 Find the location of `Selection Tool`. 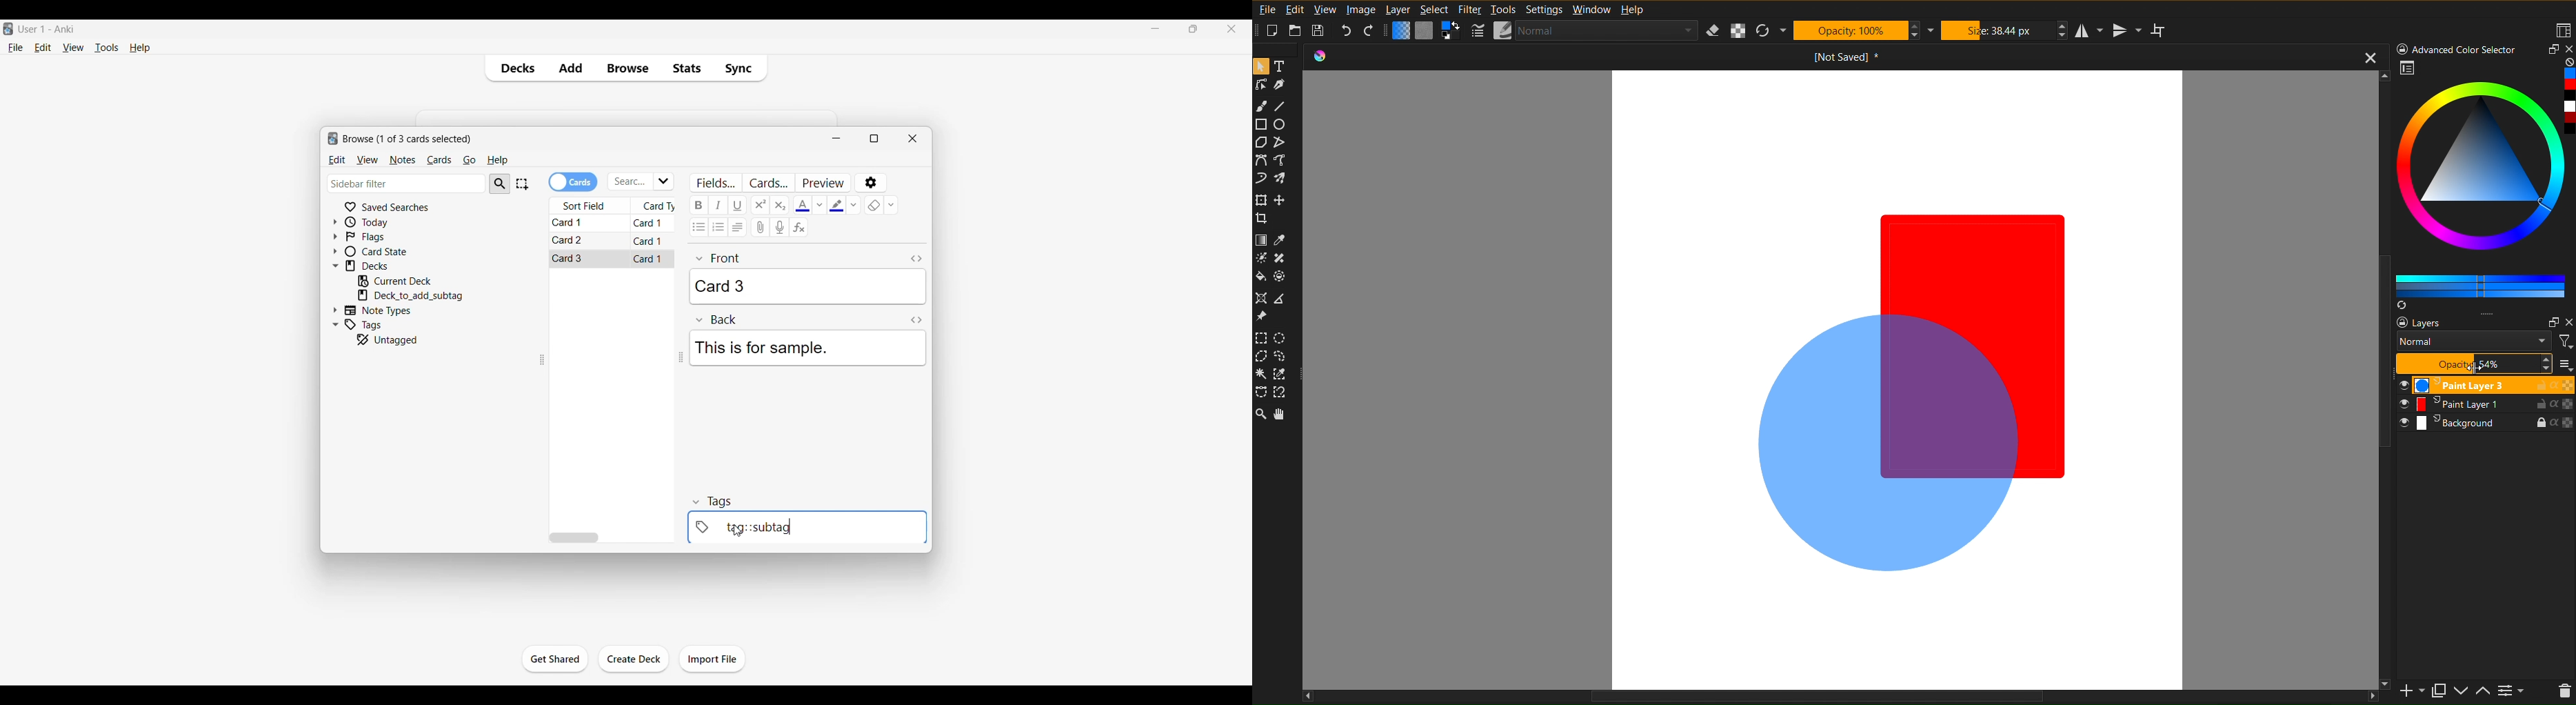

Selection Tool is located at coordinates (1282, 339).